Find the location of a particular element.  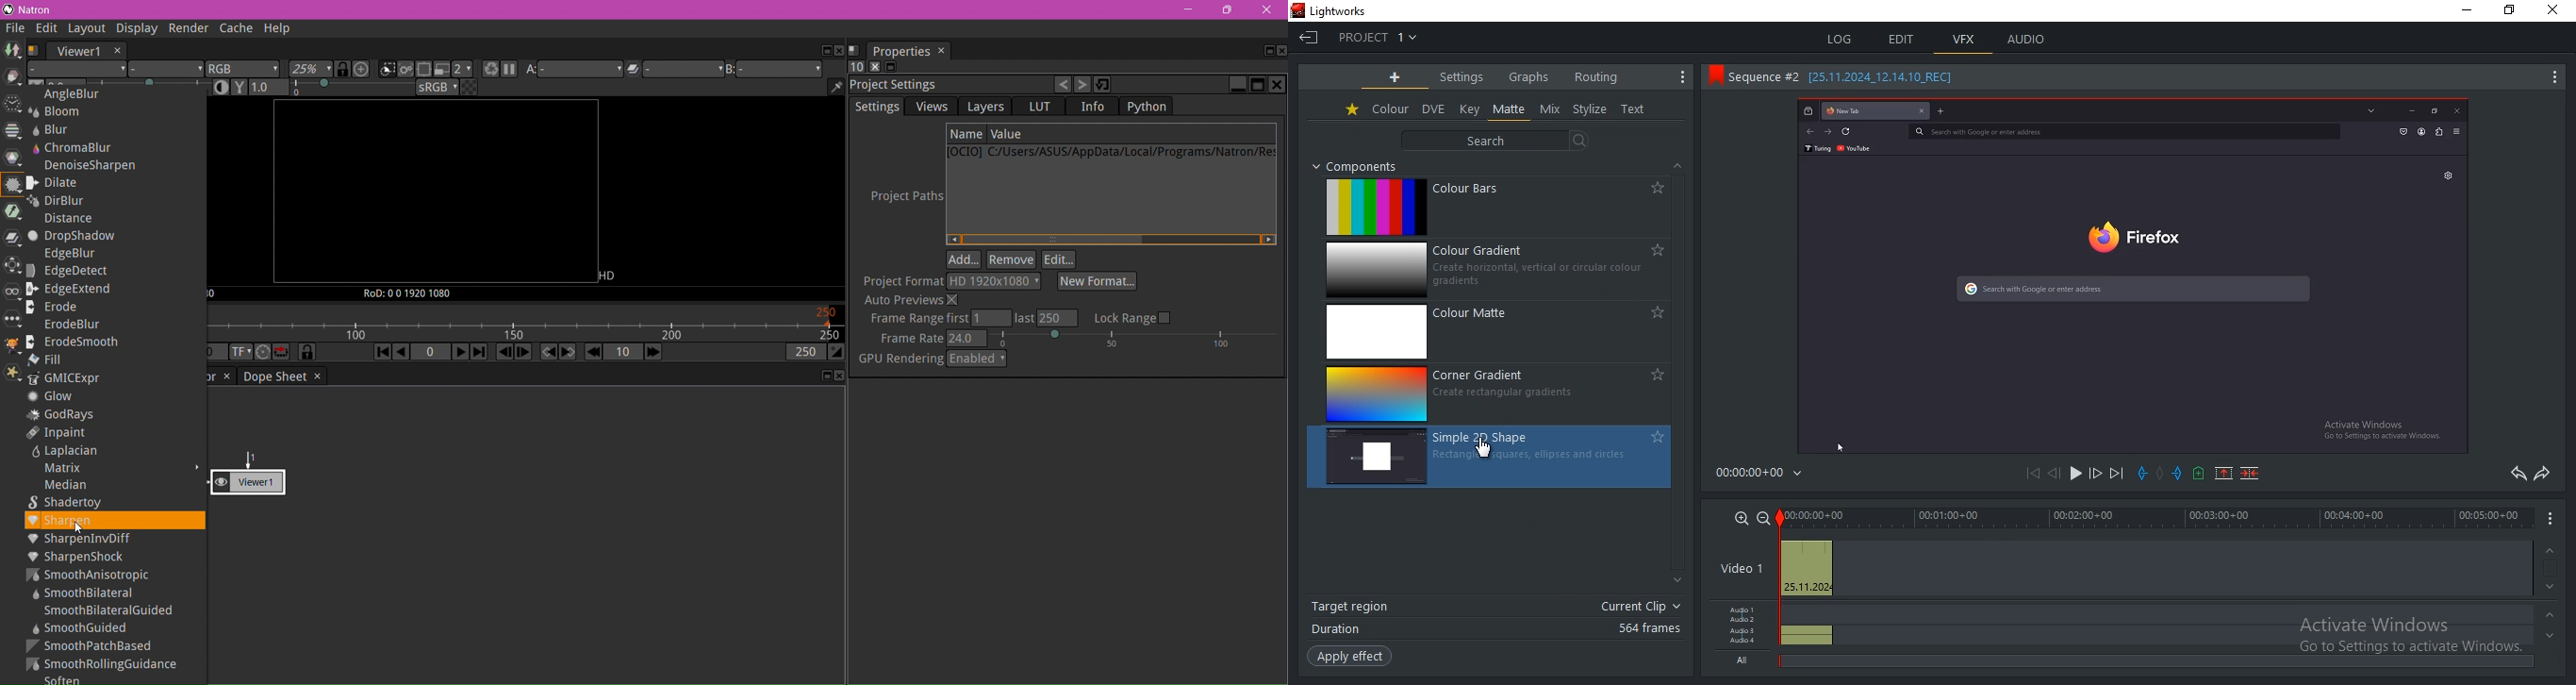

zoom out is located at coordinates (1764, 517).